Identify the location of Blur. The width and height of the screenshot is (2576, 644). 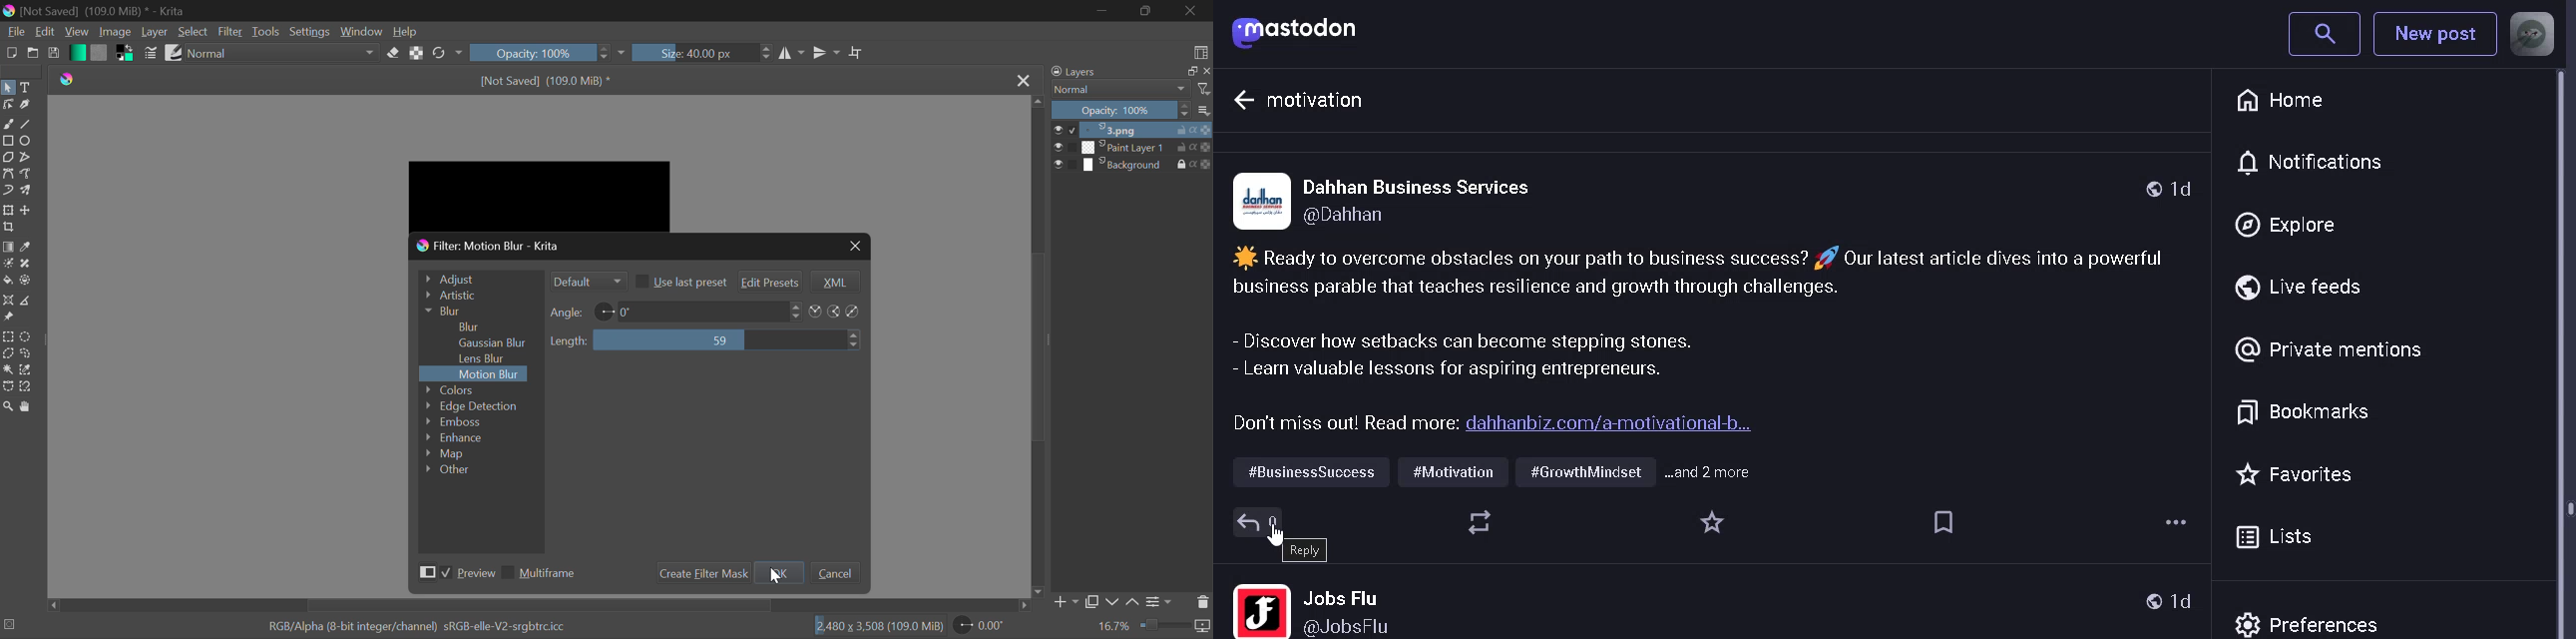
(478, 311).